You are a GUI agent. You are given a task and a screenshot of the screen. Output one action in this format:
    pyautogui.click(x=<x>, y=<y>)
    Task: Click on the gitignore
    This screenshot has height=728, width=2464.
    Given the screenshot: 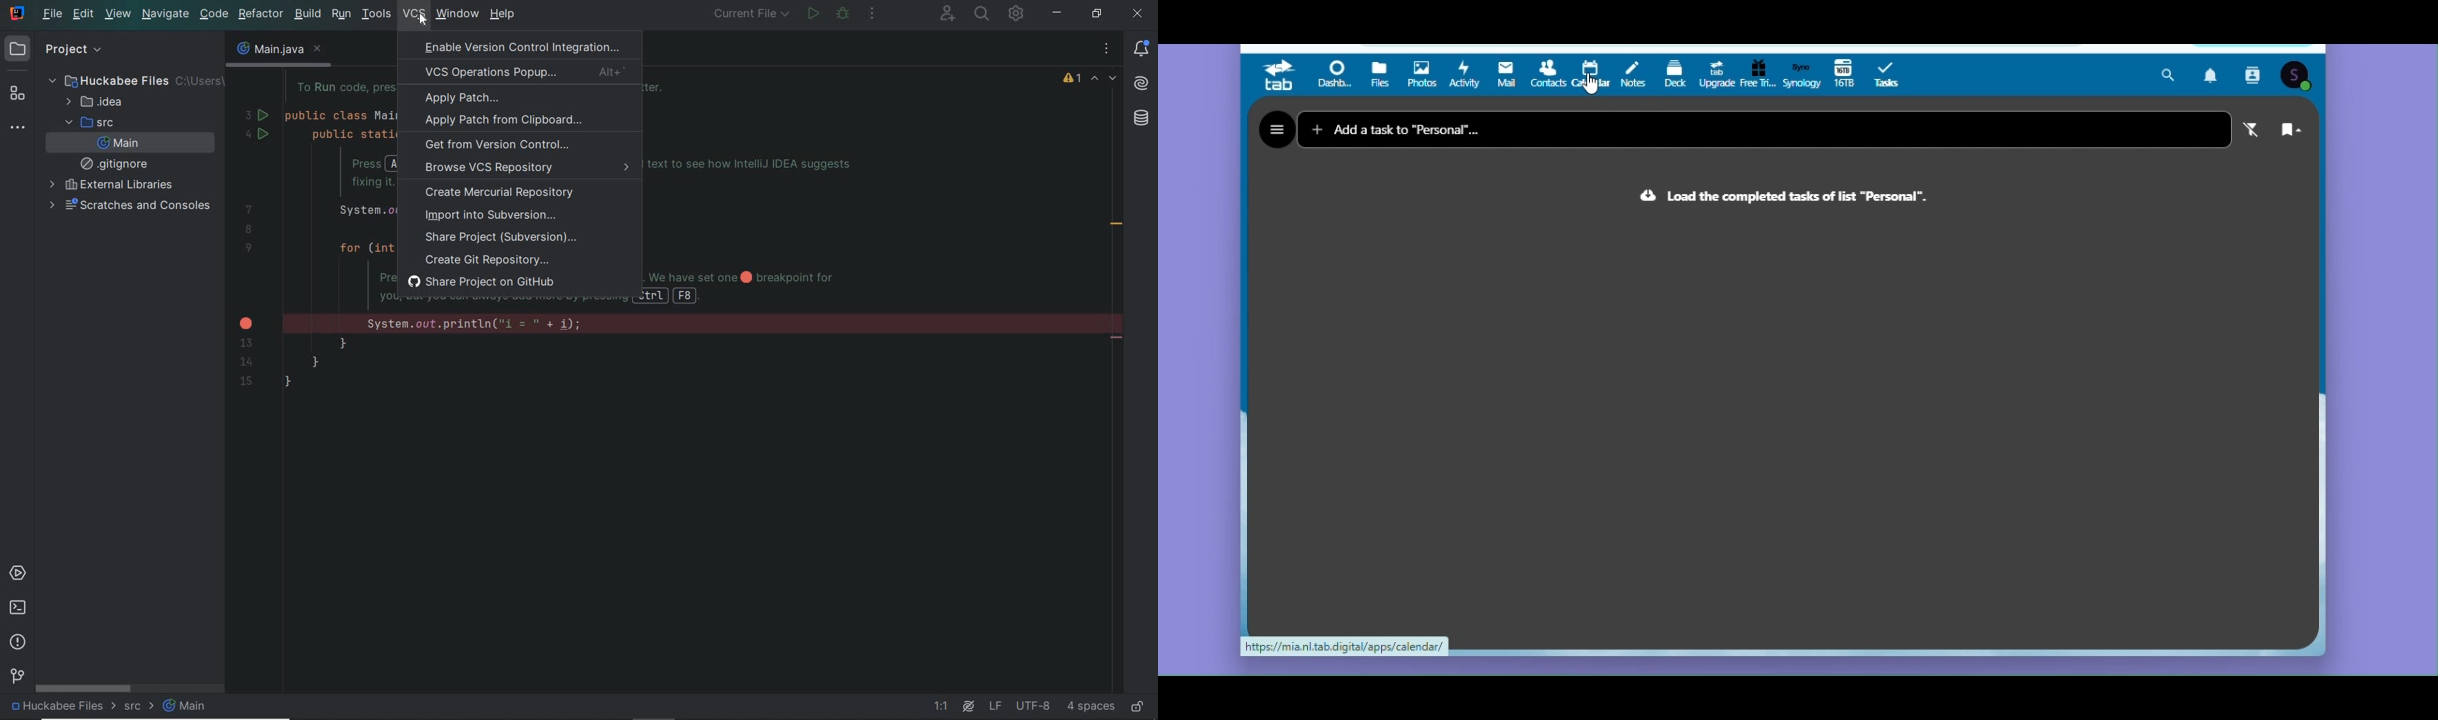 What is the action you would take?
    pyautogui.click(x=117, y=163)
    